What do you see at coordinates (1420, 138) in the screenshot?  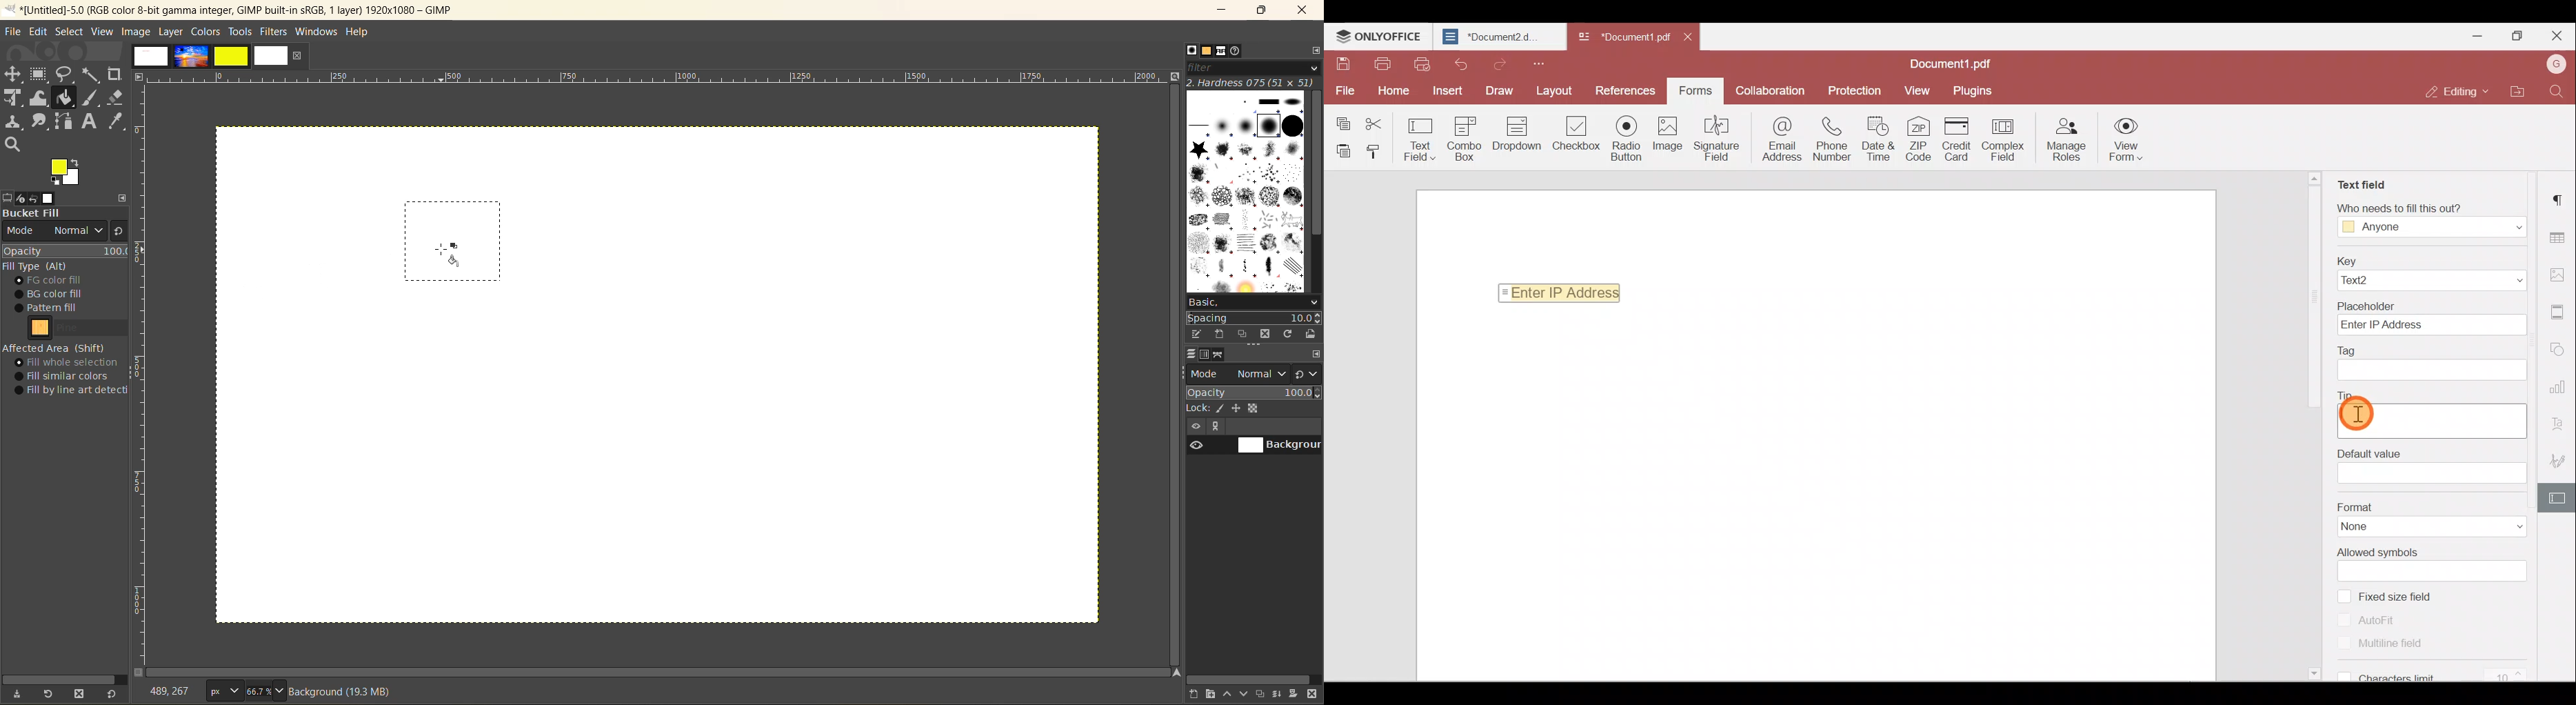 I see `Text field` at bounding box center [1420, 138].